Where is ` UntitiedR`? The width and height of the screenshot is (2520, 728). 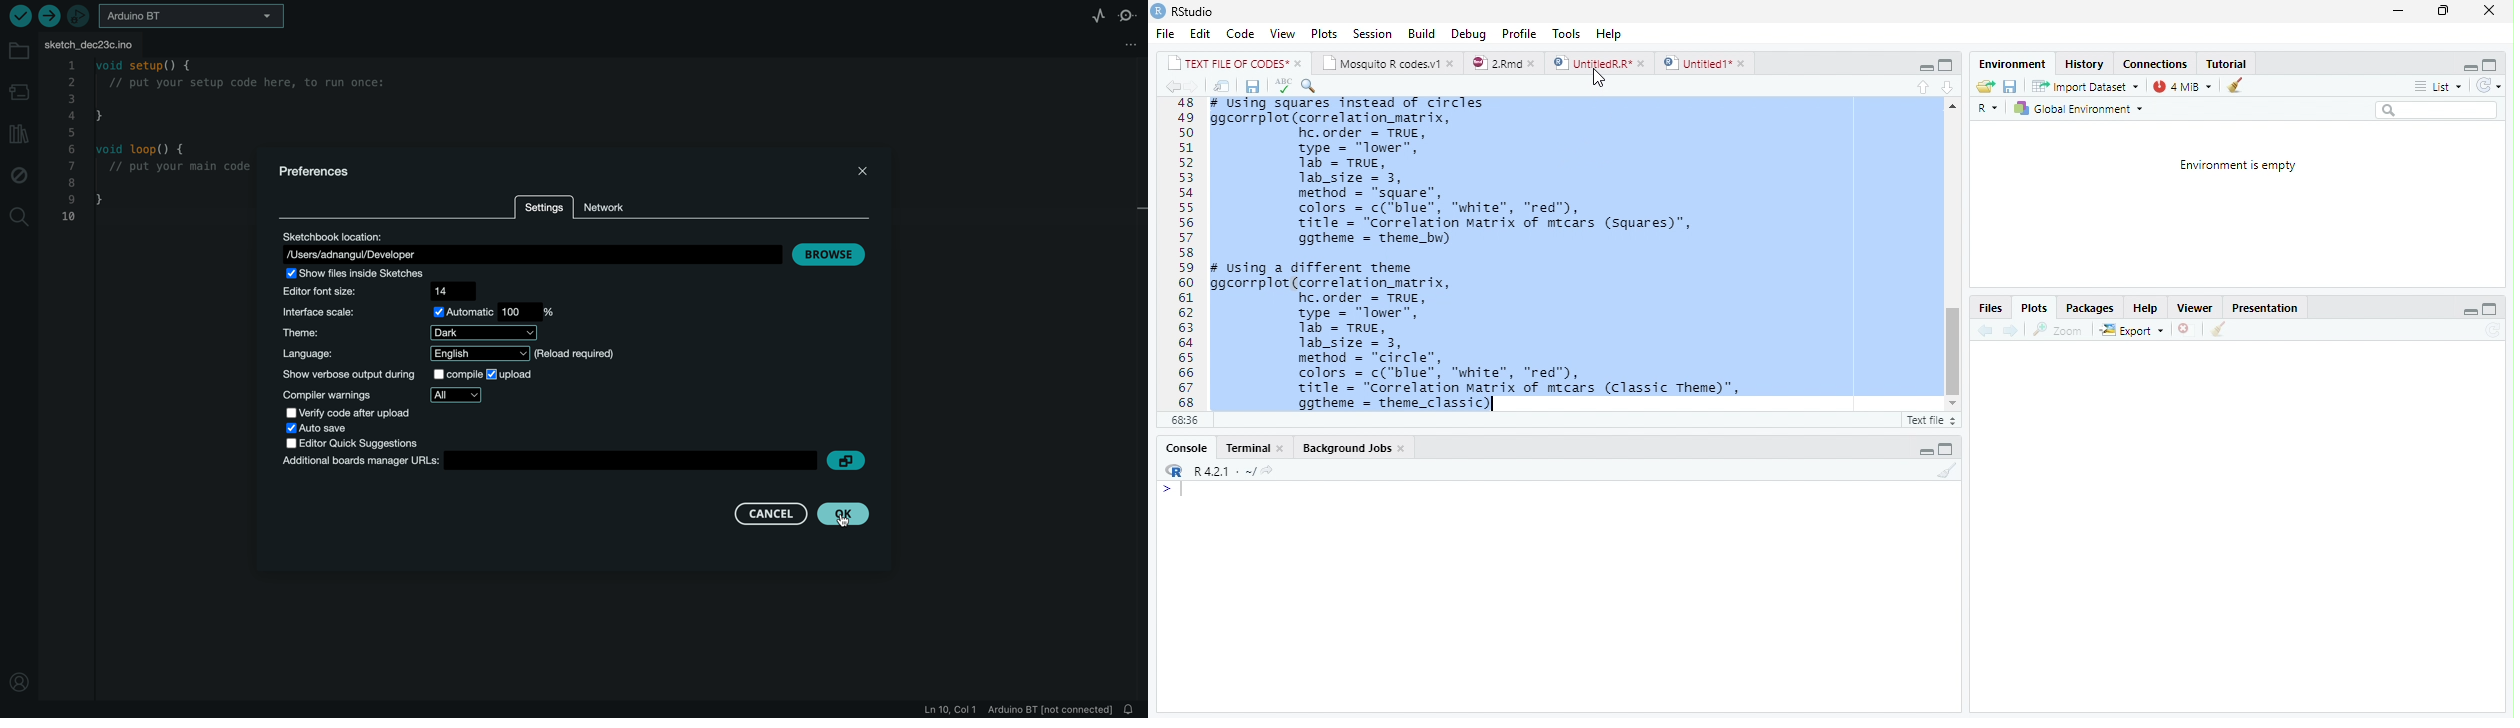
 UntitiedR is located at coordinates (1600, 63).